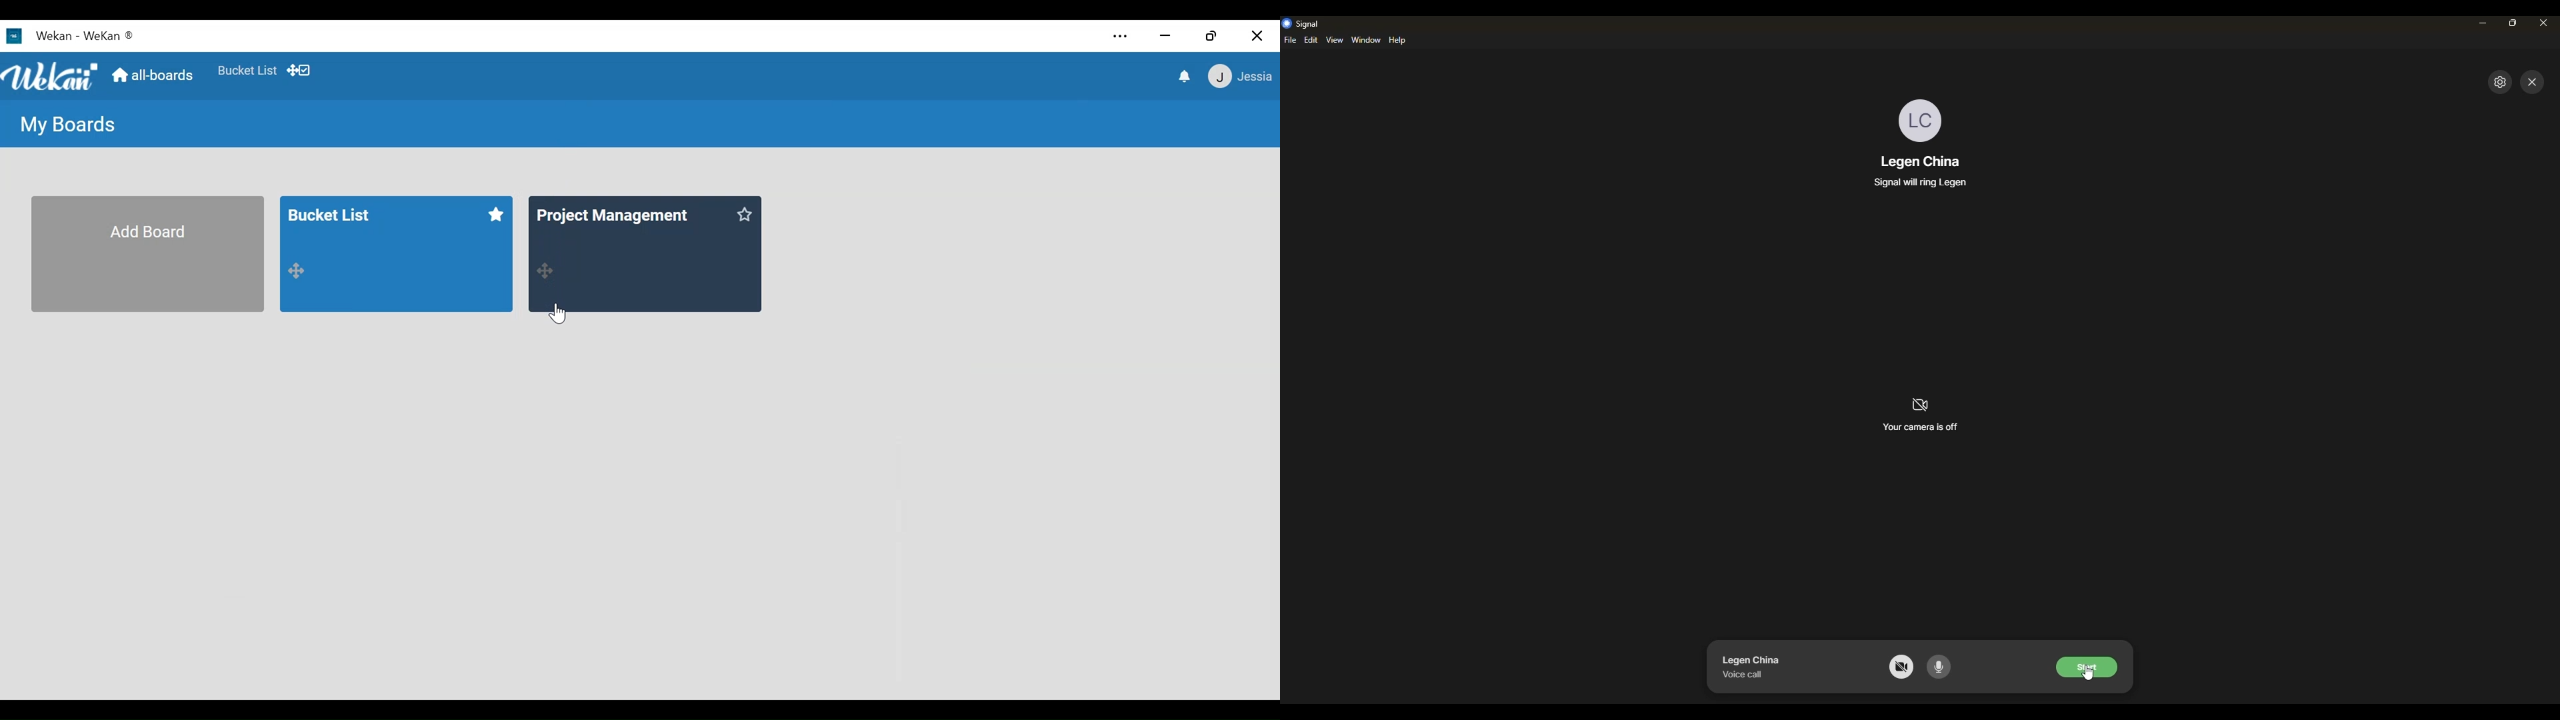  I want to click on legen china, so click(1920, 160).